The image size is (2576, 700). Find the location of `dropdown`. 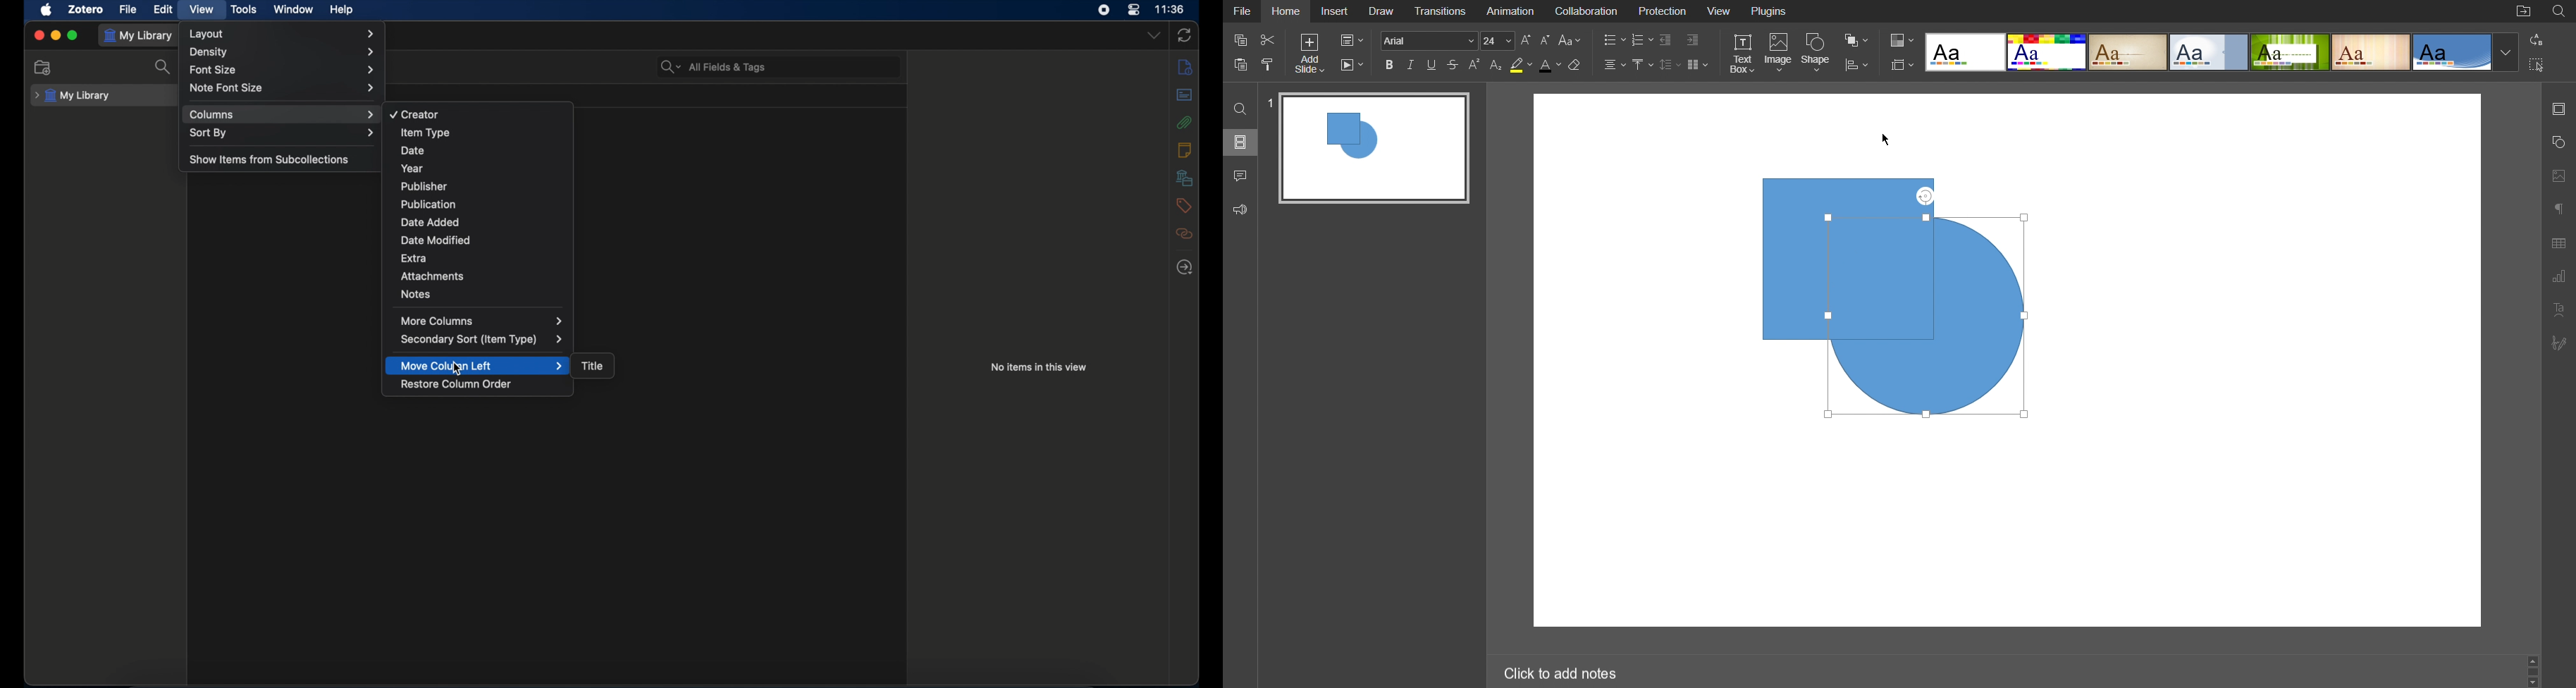

dropdown is located at coordinates (1155, 36).